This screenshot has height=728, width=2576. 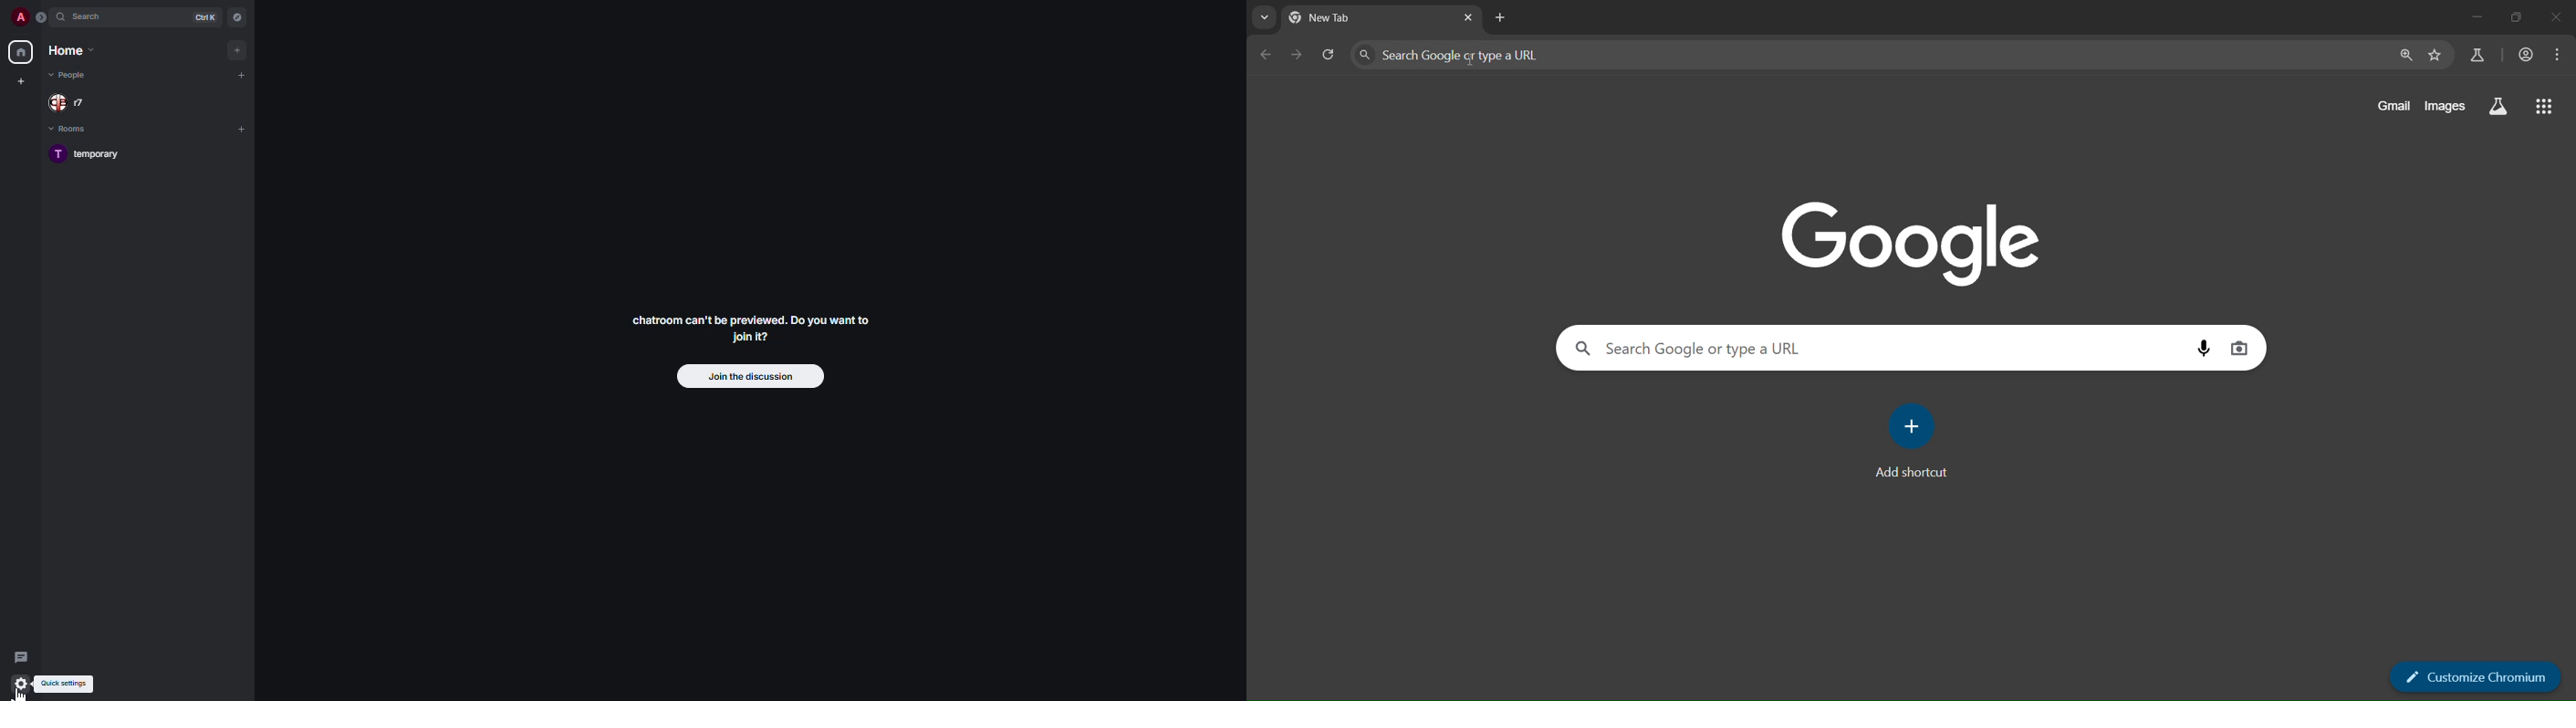 What do you see at coordinates (1464, 53) in the screenshot?
I see `search Google or type a URL` at bounding box center [1464, 53].